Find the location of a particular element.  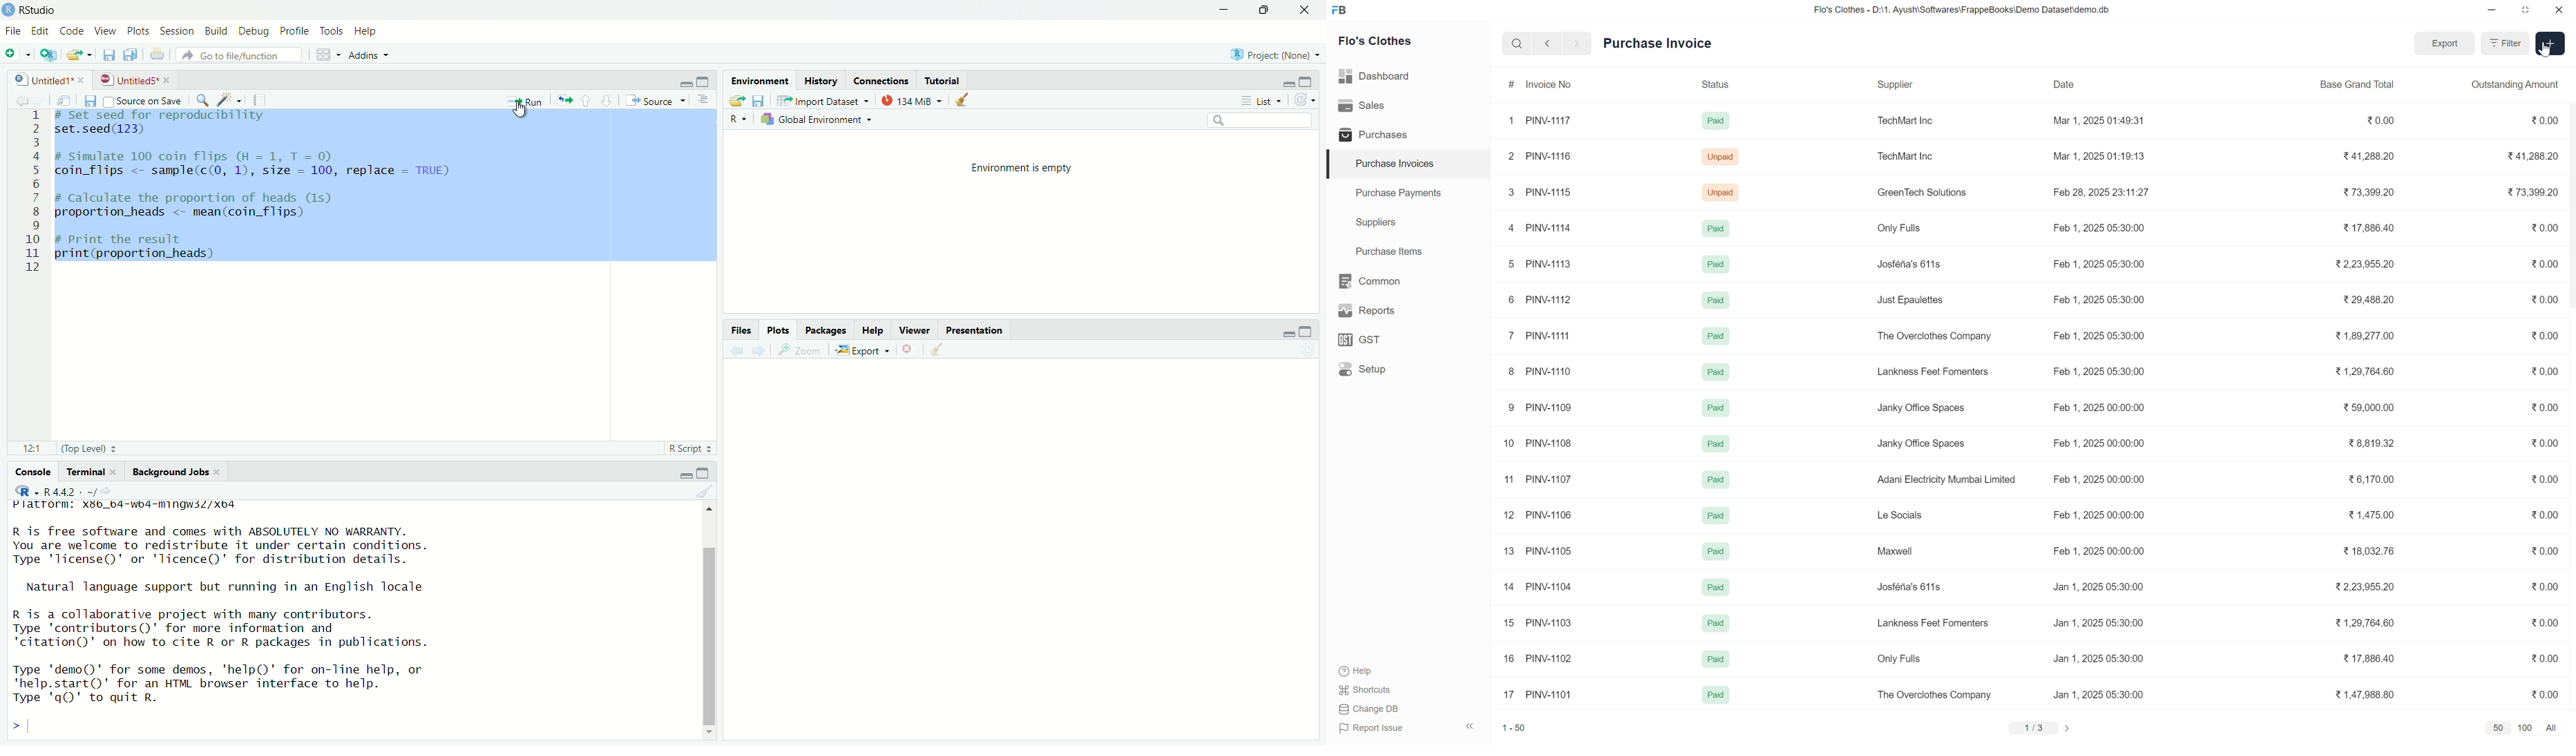

Next page is located at coordinates (2067, 728).